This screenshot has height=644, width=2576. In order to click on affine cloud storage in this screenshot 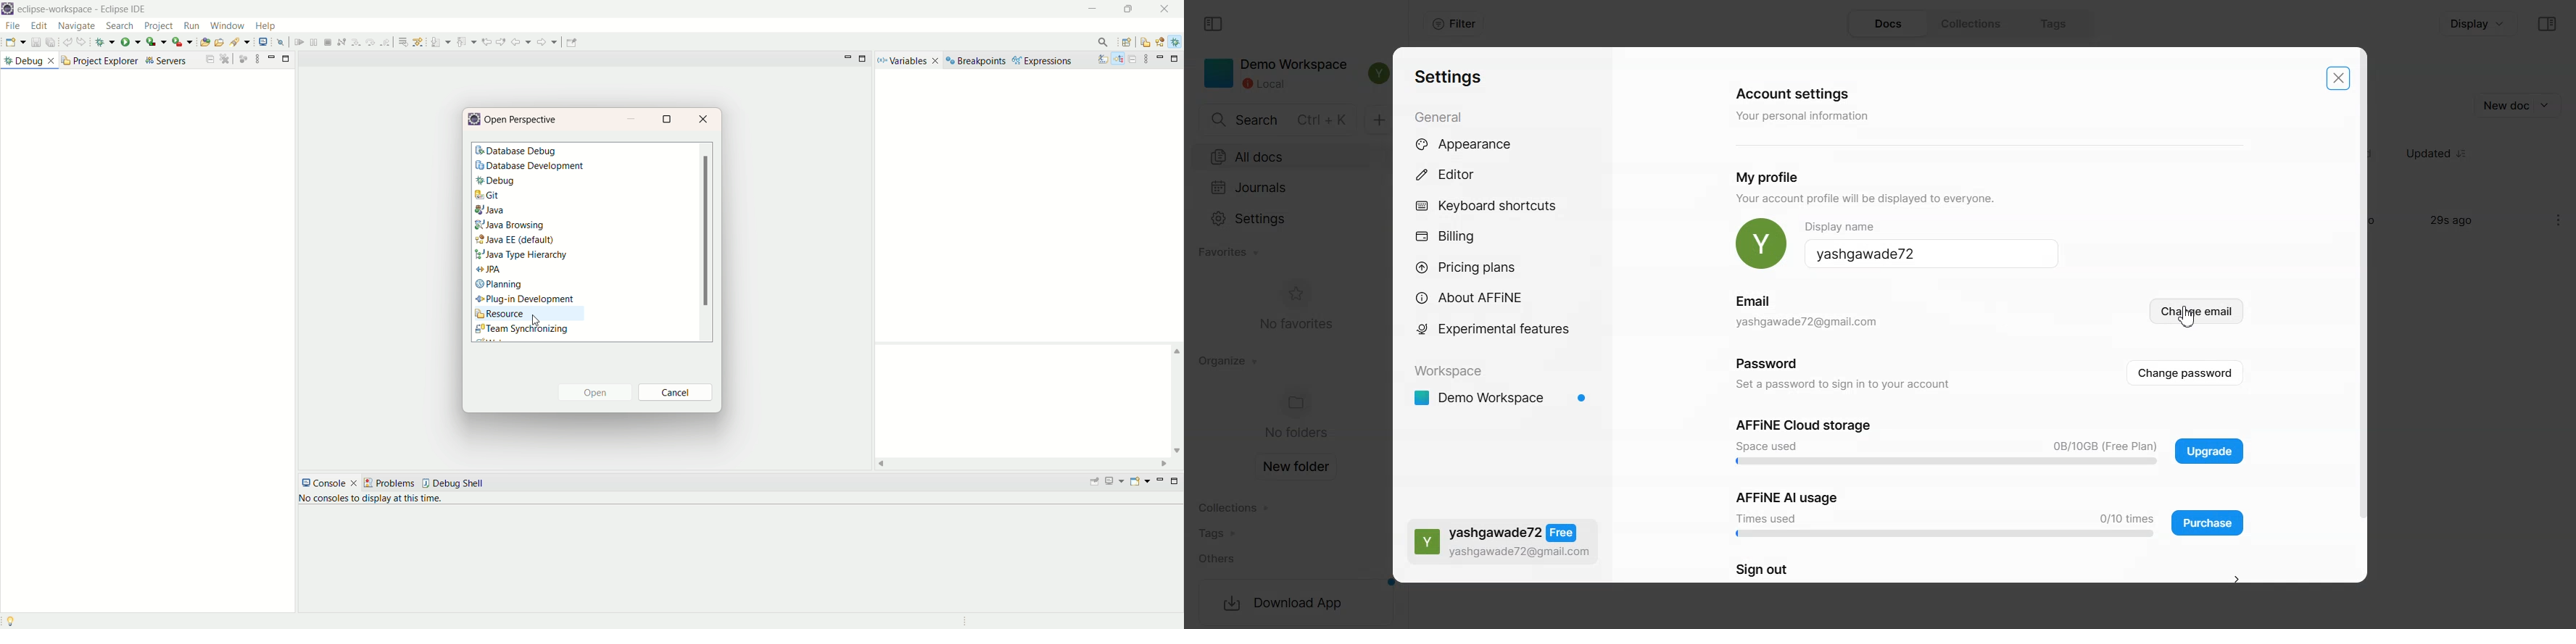, I will do `click(1802, 426)`.